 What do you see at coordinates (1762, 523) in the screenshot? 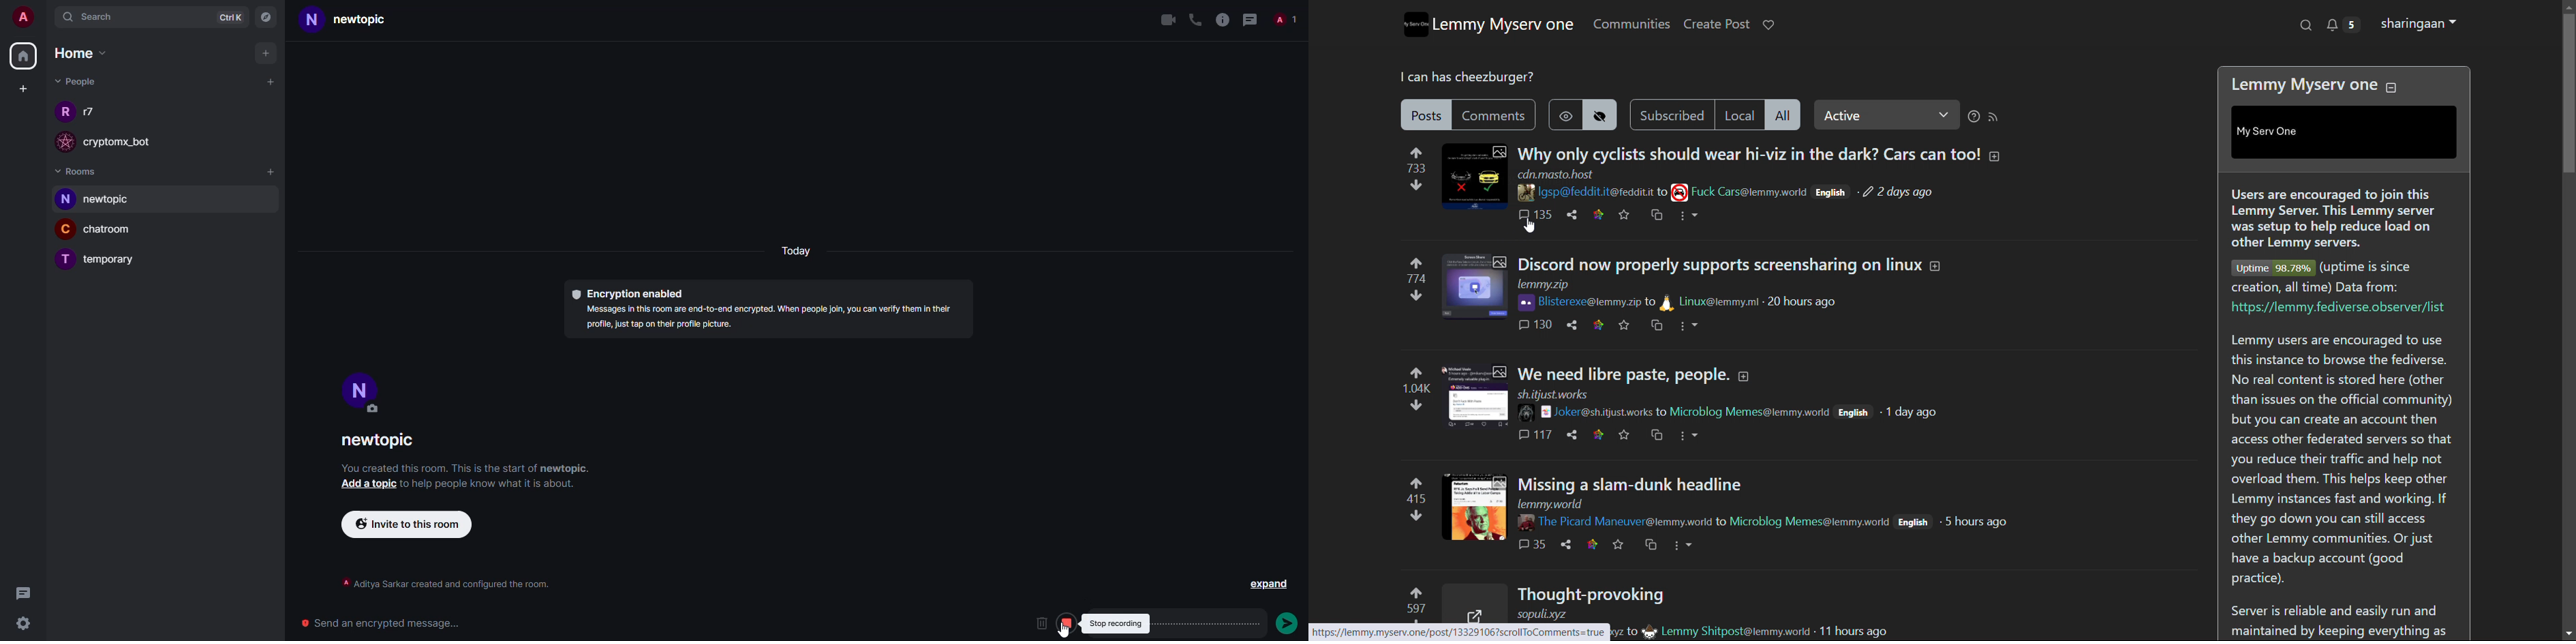
I see `VE | #9 The Picard Maneuver@lemmy.world to Microblog Memes@lemmy.world English - 5 hours ago` at bounding box center [1762, 523].